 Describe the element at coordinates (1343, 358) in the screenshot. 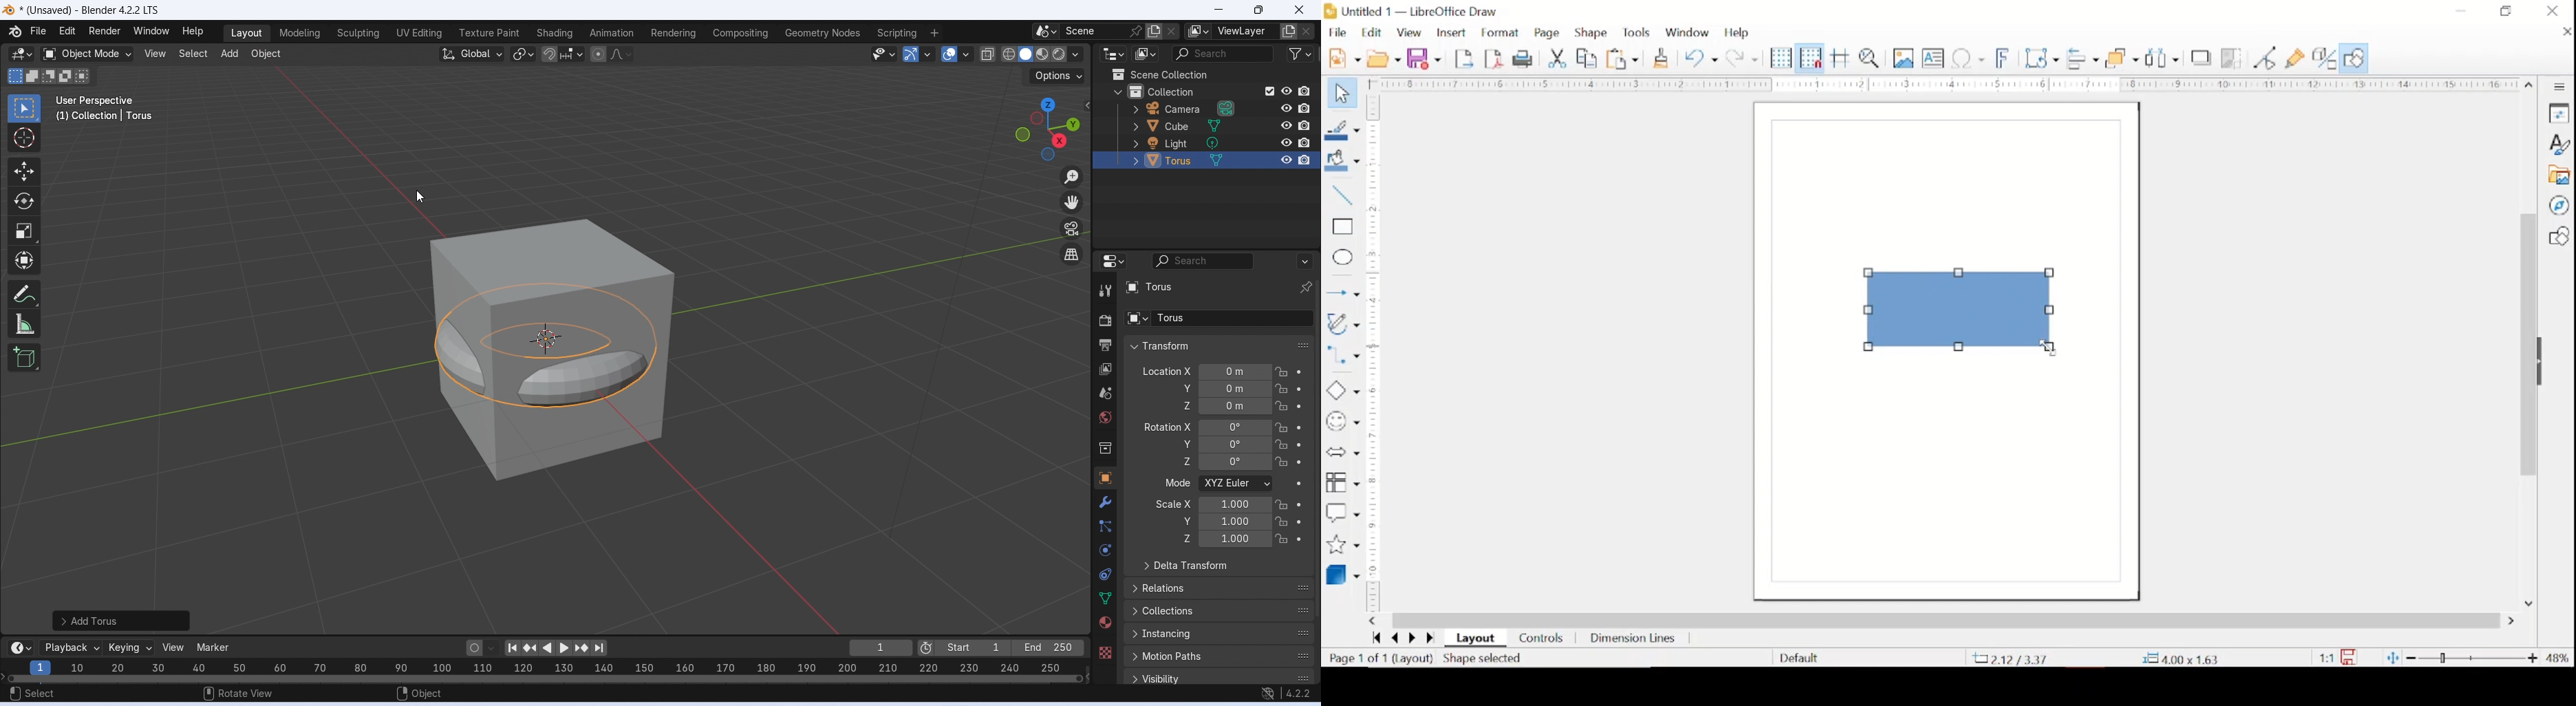

I see `connectors` at that location.